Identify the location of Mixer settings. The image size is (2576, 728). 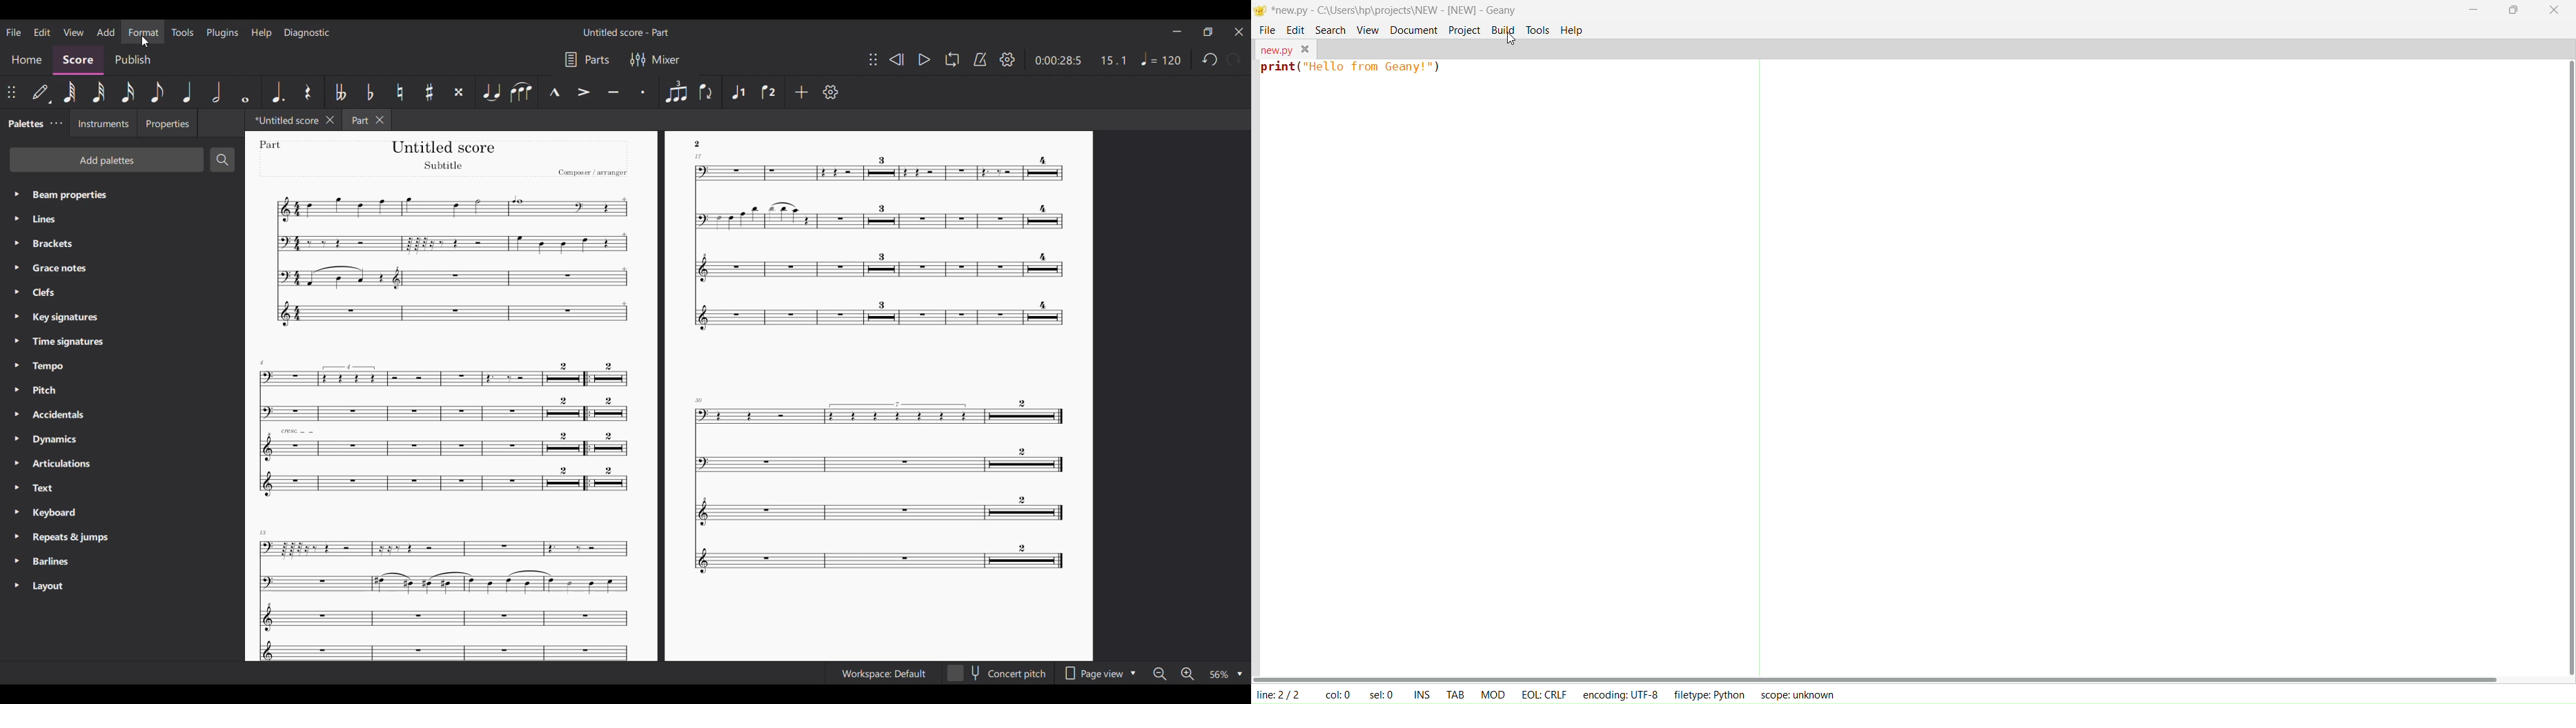
(654, 60).